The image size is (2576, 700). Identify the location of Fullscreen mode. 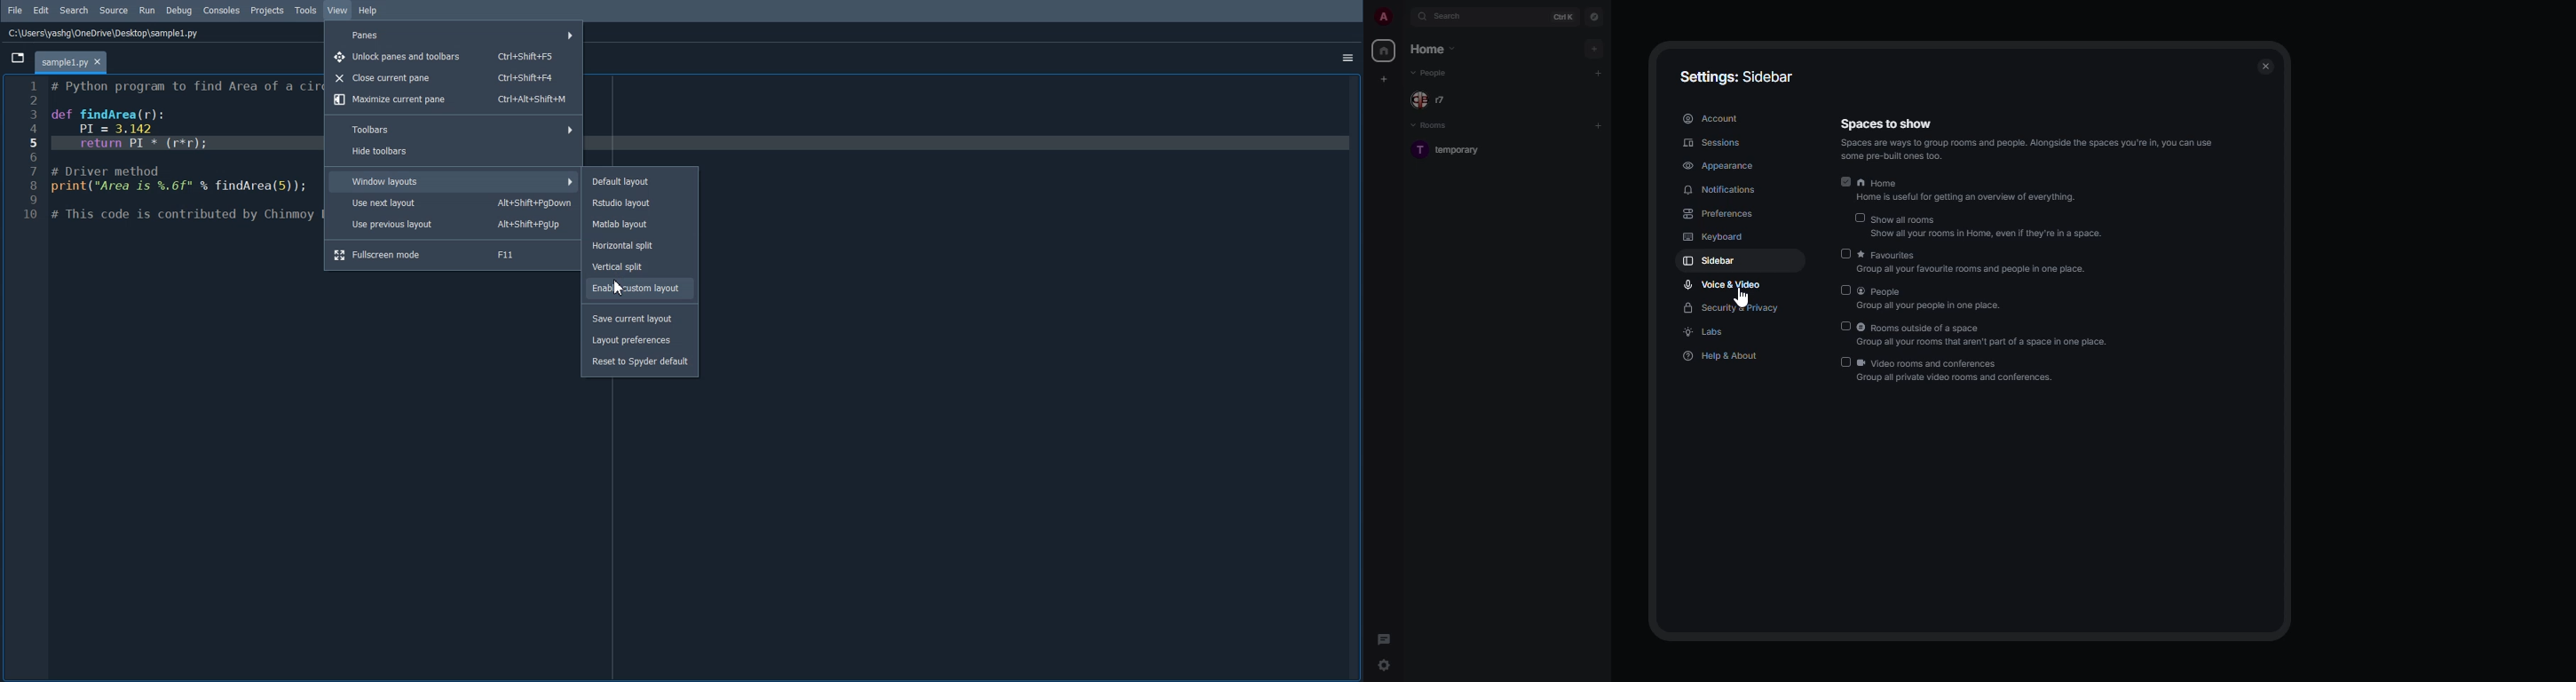
(452, 254).